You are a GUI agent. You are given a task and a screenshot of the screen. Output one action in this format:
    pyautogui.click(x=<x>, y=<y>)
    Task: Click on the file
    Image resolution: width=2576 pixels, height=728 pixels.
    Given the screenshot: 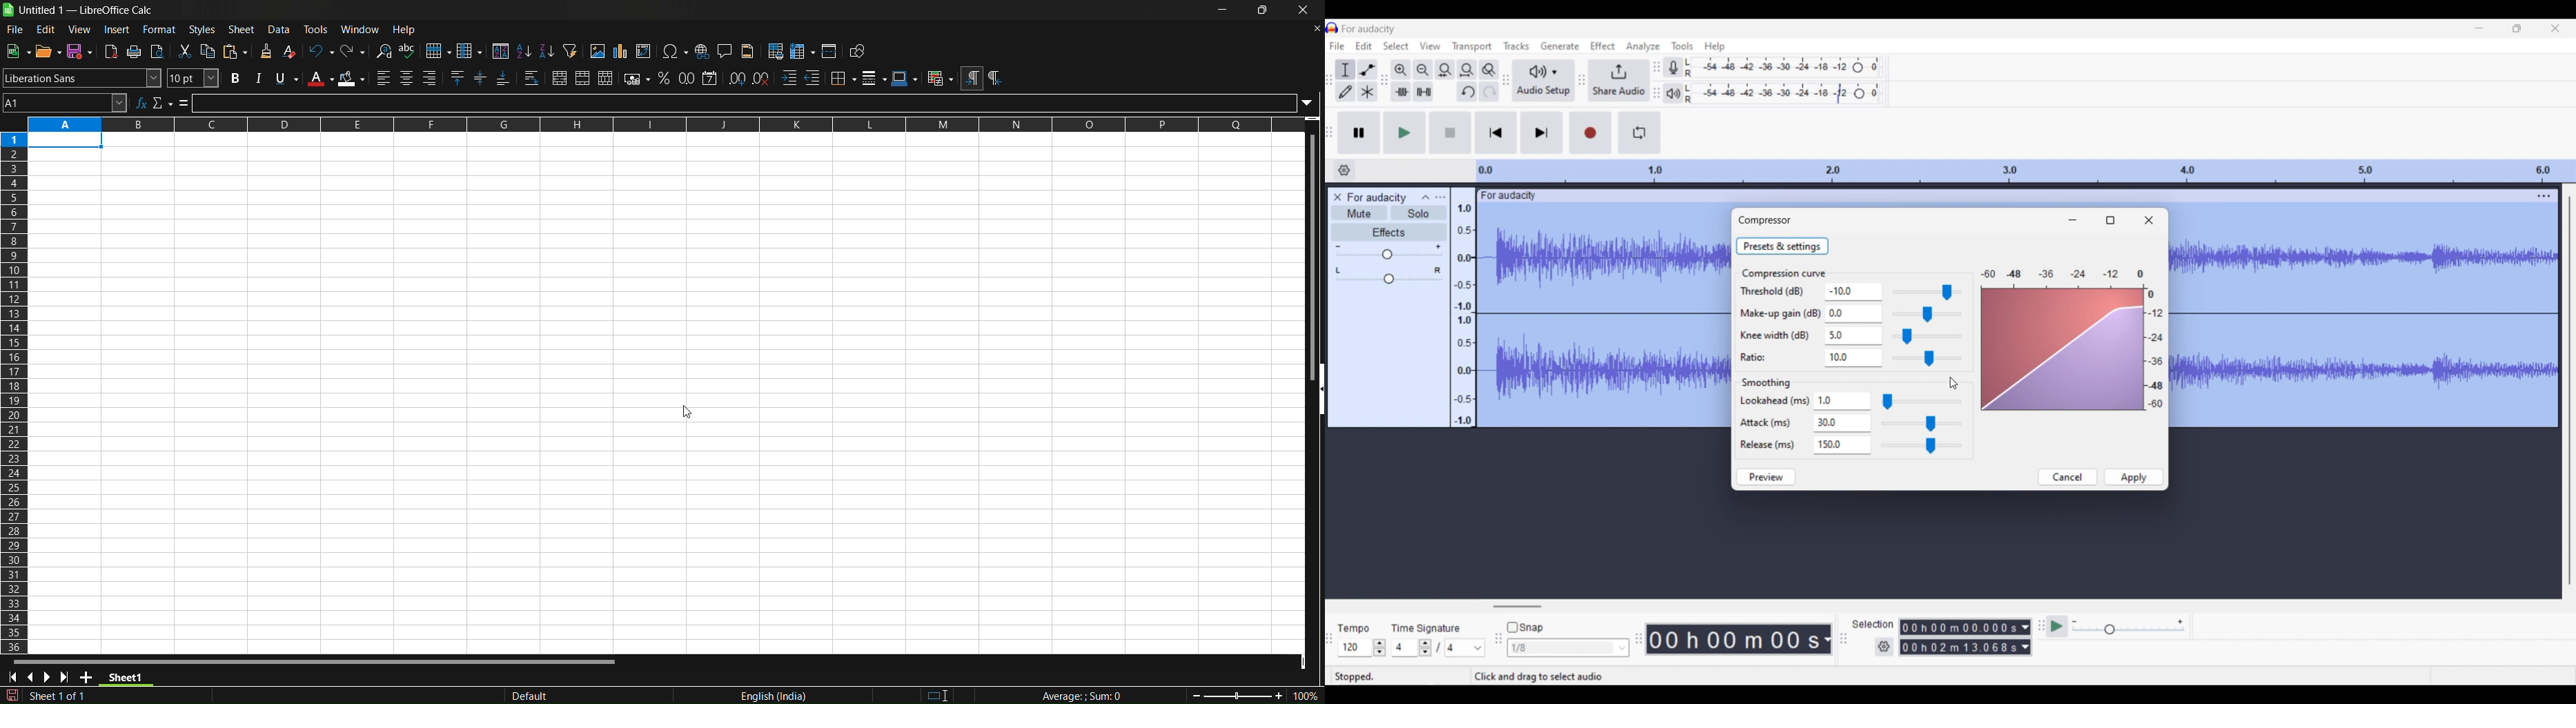 What is the action you would take?
    pyautogui.click(x=13, y=30)
    